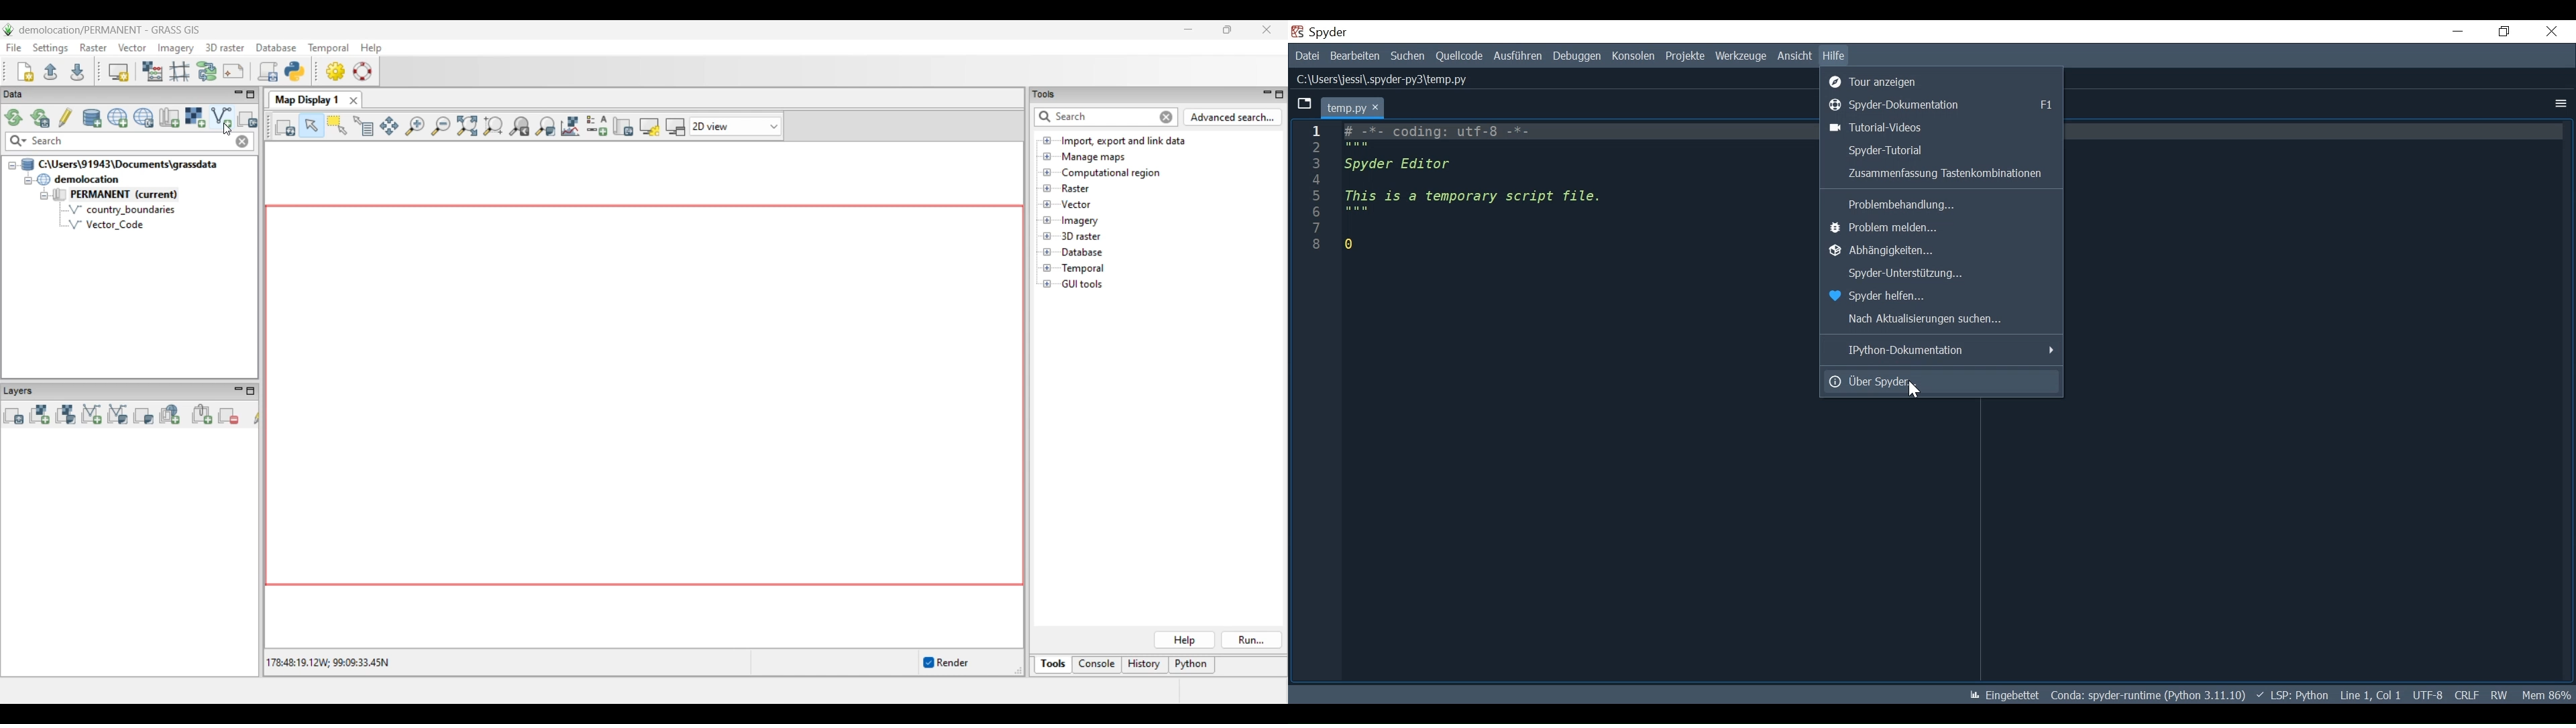  Describe the element at coordinates (2428, 695) in the screenshot. I see `File Encoding` at that location.